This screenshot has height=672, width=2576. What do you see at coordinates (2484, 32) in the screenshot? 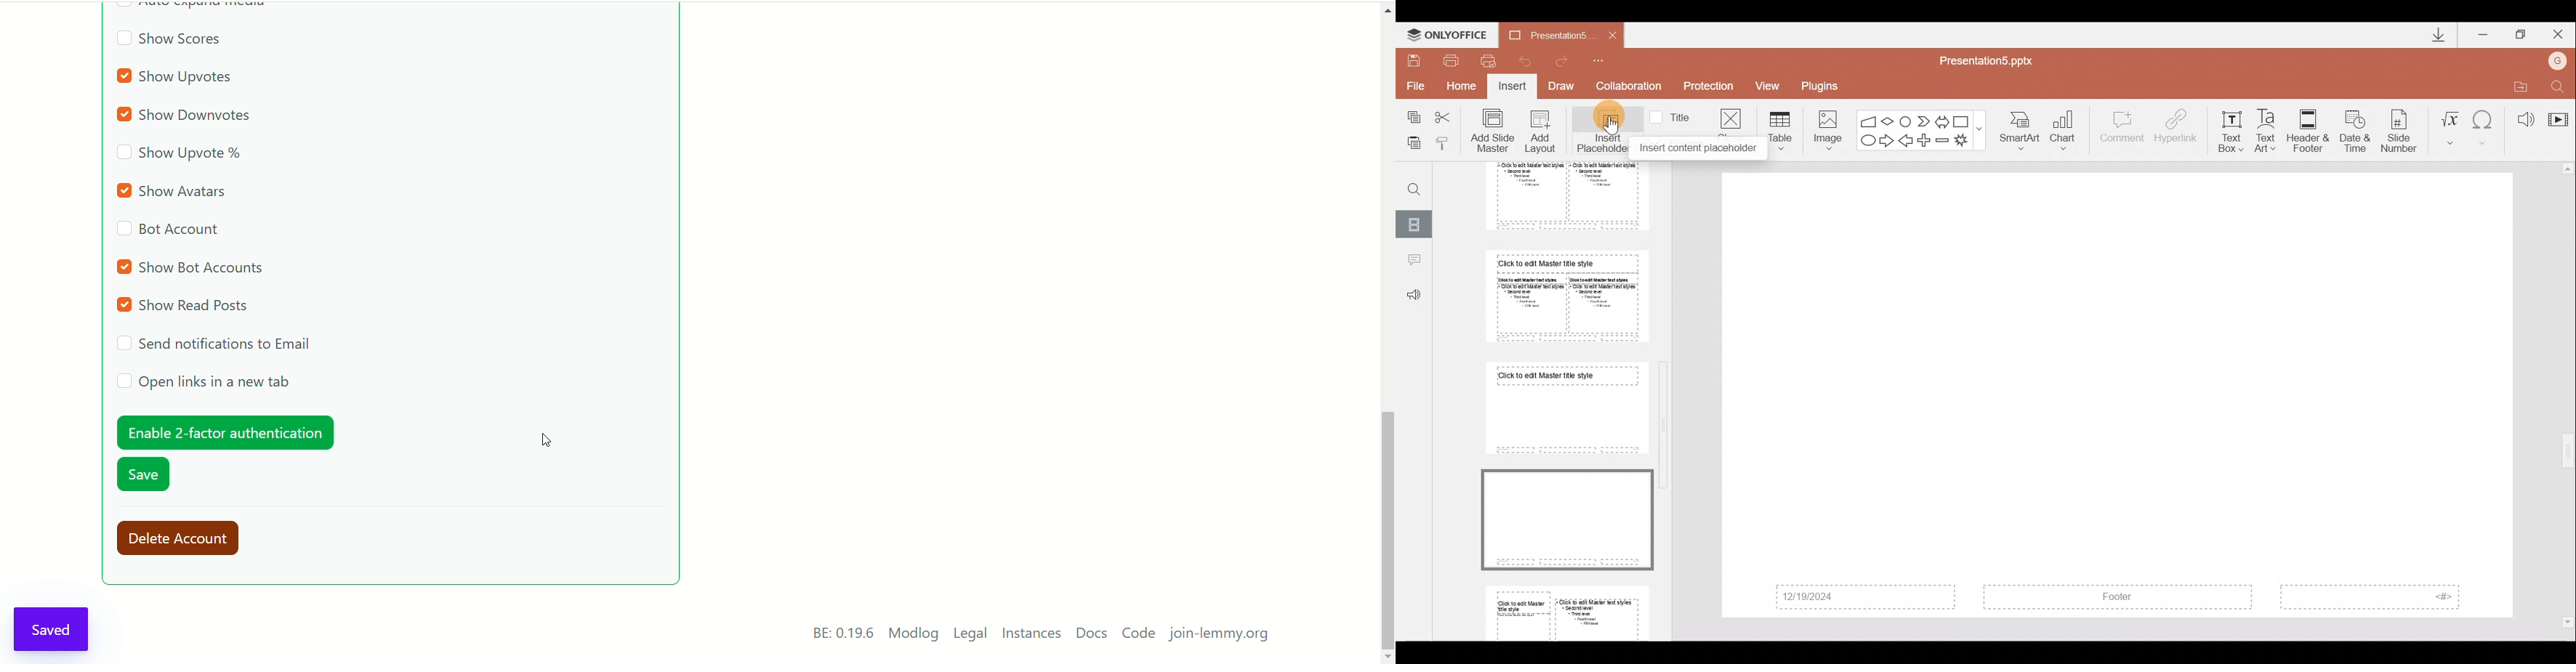
I see `Minimize` at bounding box center [2484, 32].